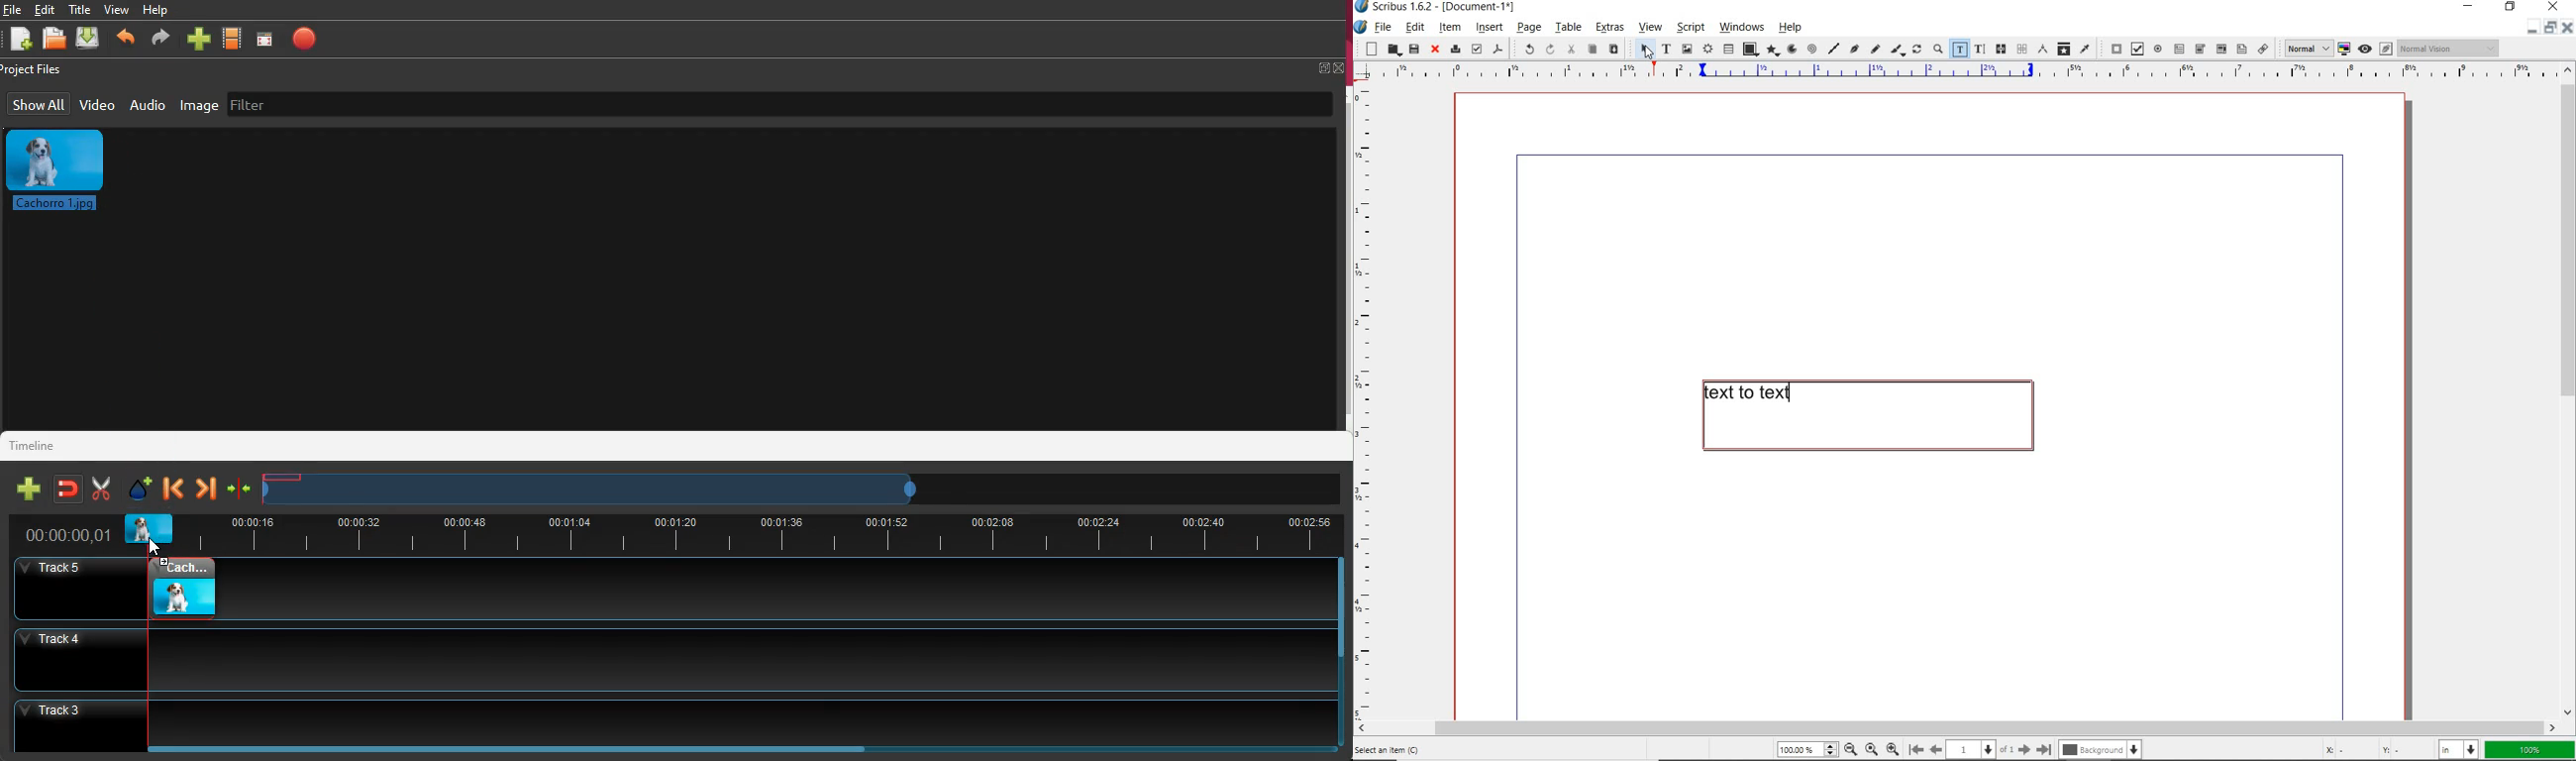 This screenshot has height=784, width=2576. I want to click on 100%, so click(1805, 750).